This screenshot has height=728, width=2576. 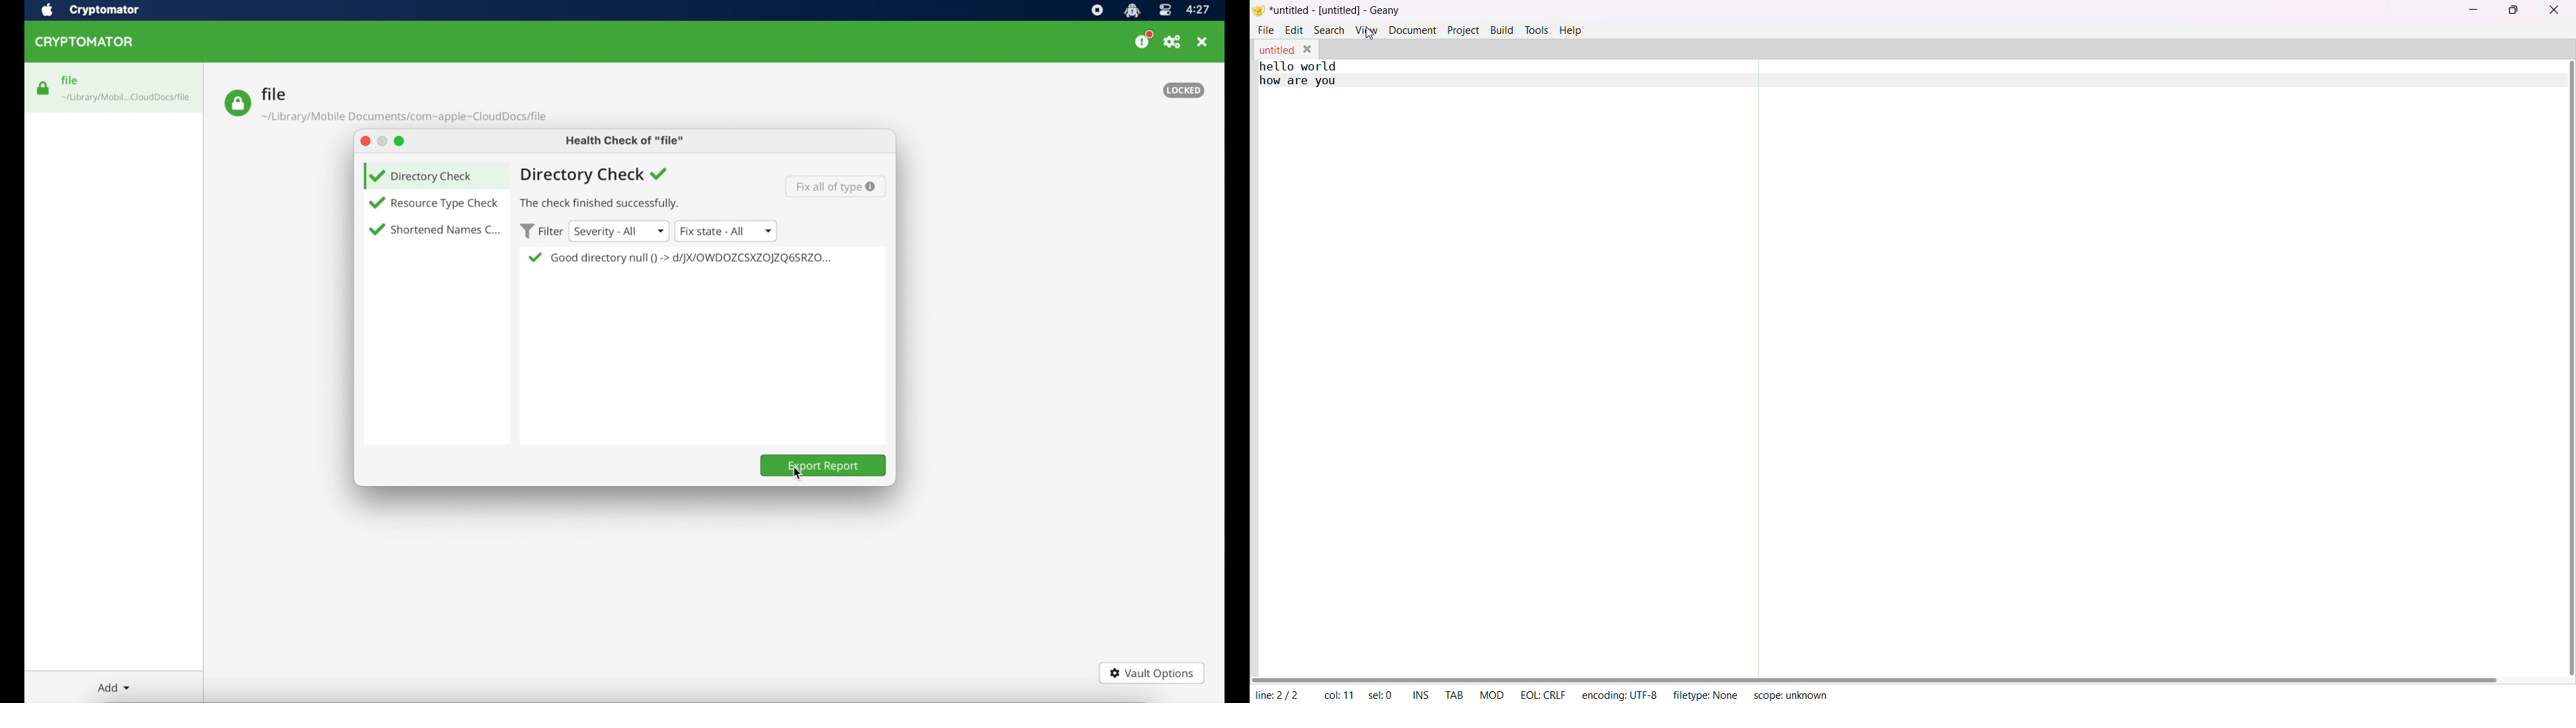 What do you see at coordinates (824, 465) in the screenshot?
I see `export report` at bounding box center [824, 465].